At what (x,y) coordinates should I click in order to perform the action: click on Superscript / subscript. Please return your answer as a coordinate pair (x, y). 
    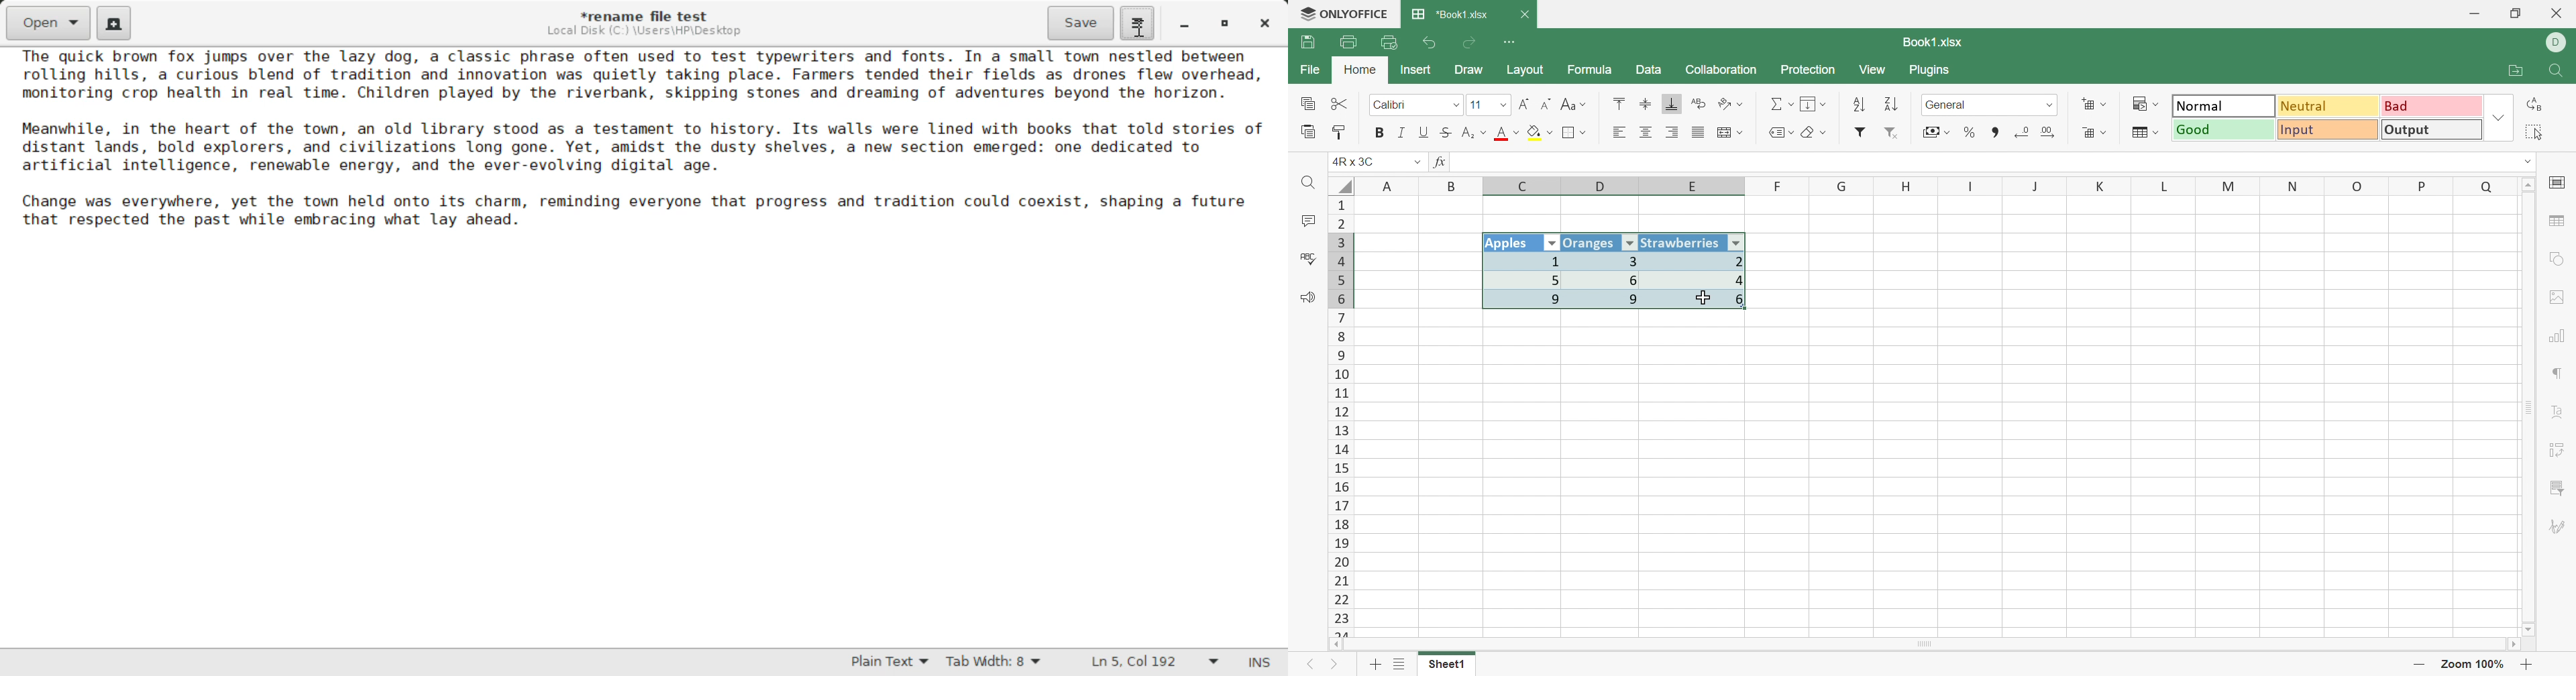
    Looking at the image, I should click on (1475, 133).